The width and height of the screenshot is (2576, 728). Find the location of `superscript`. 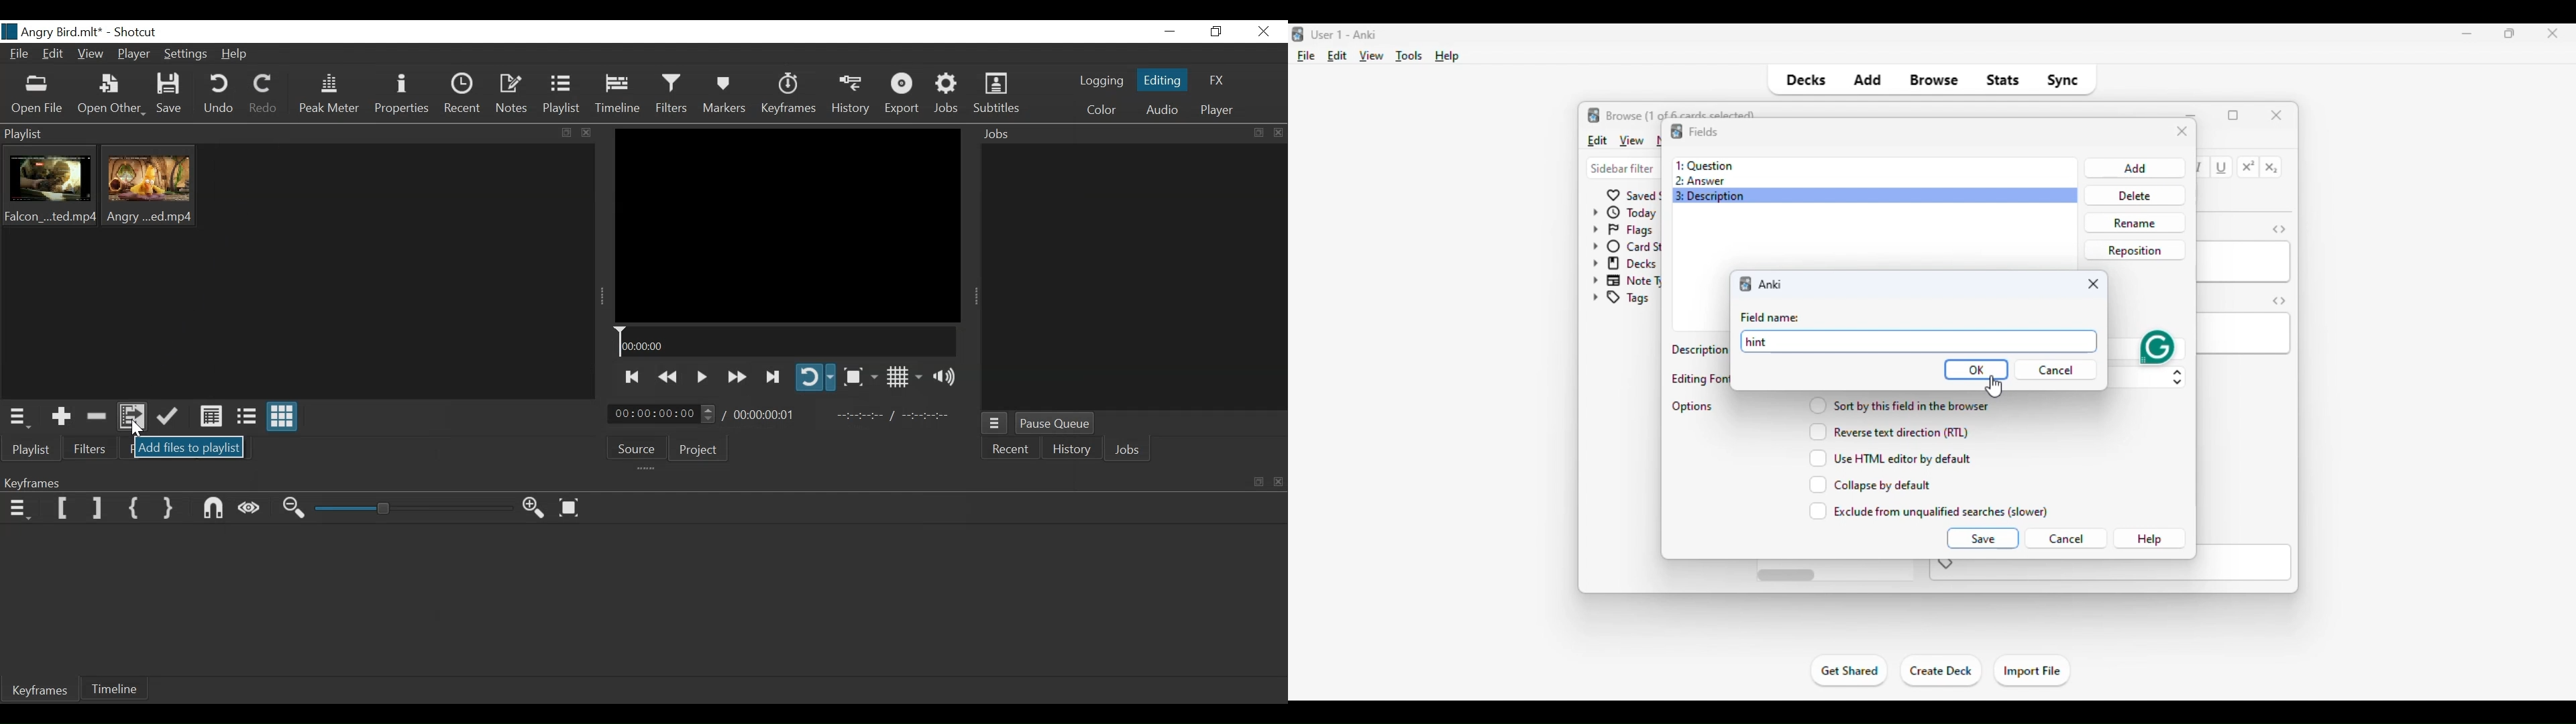

superscript is located at coordinates (2249, 167).